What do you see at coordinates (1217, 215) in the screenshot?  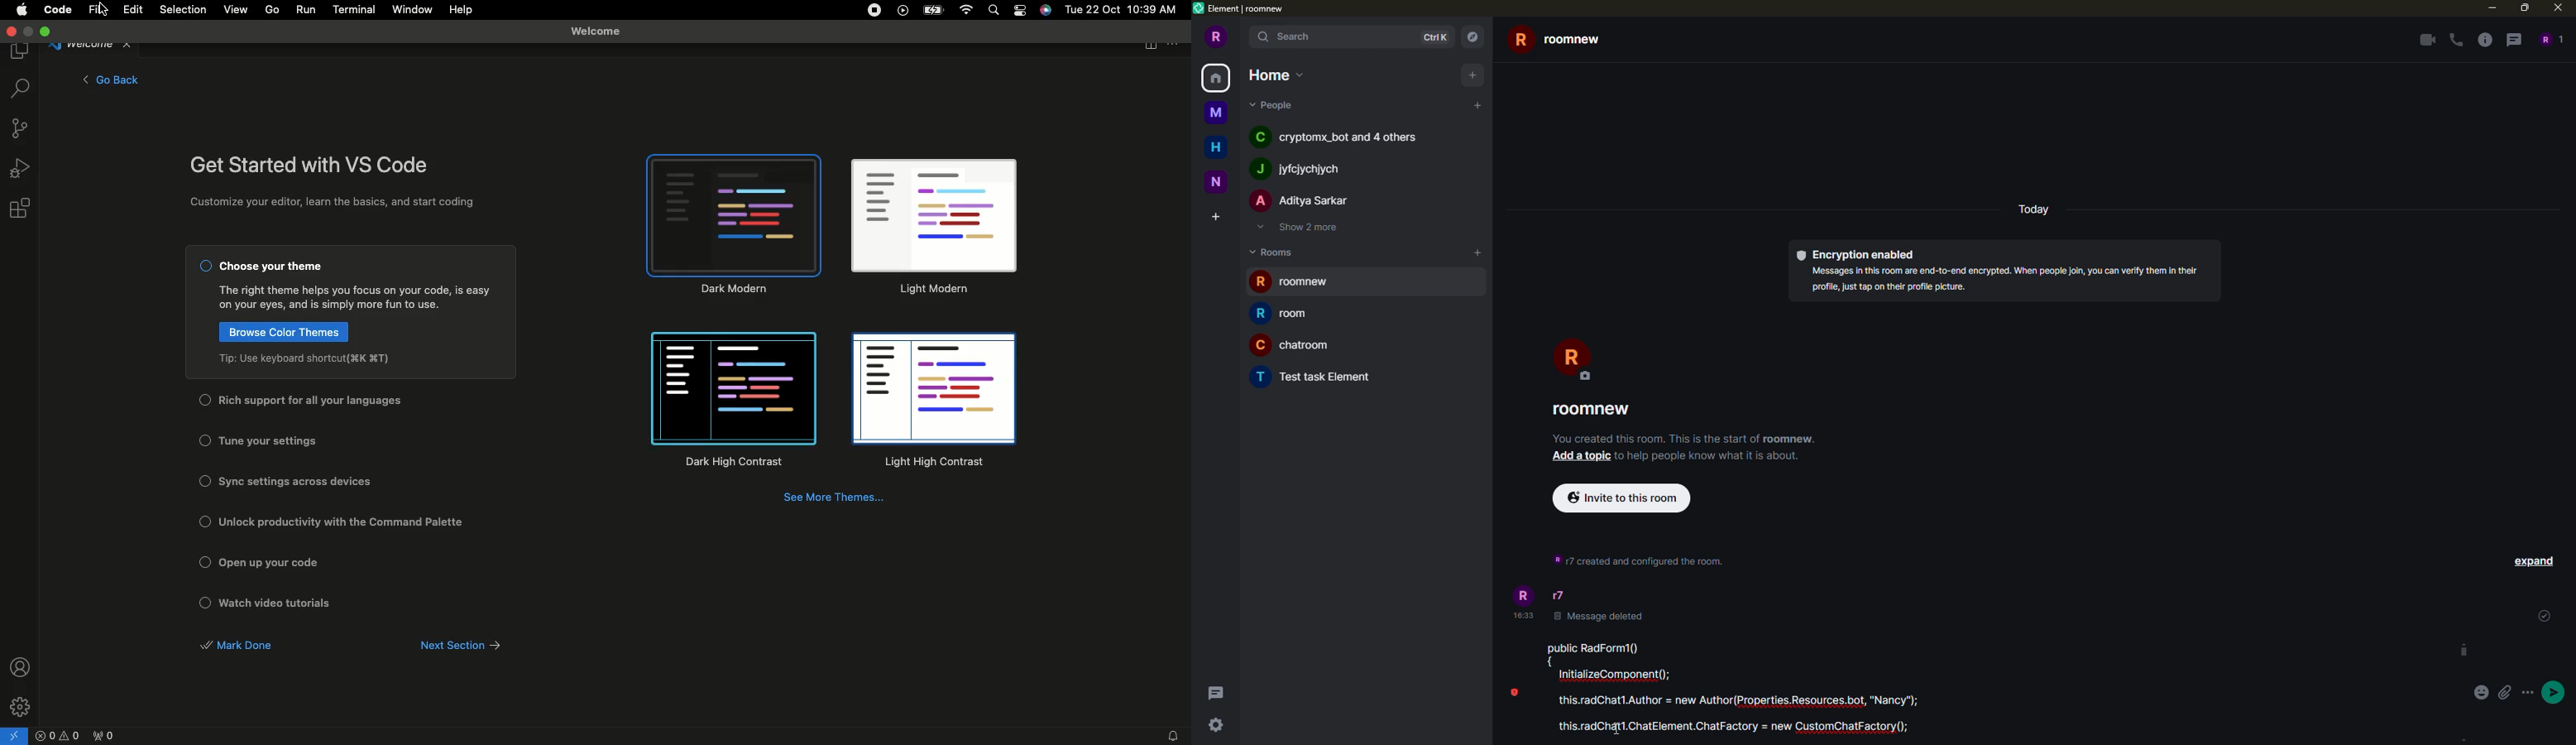 I see `create space` at bounding box center [1217, 215].